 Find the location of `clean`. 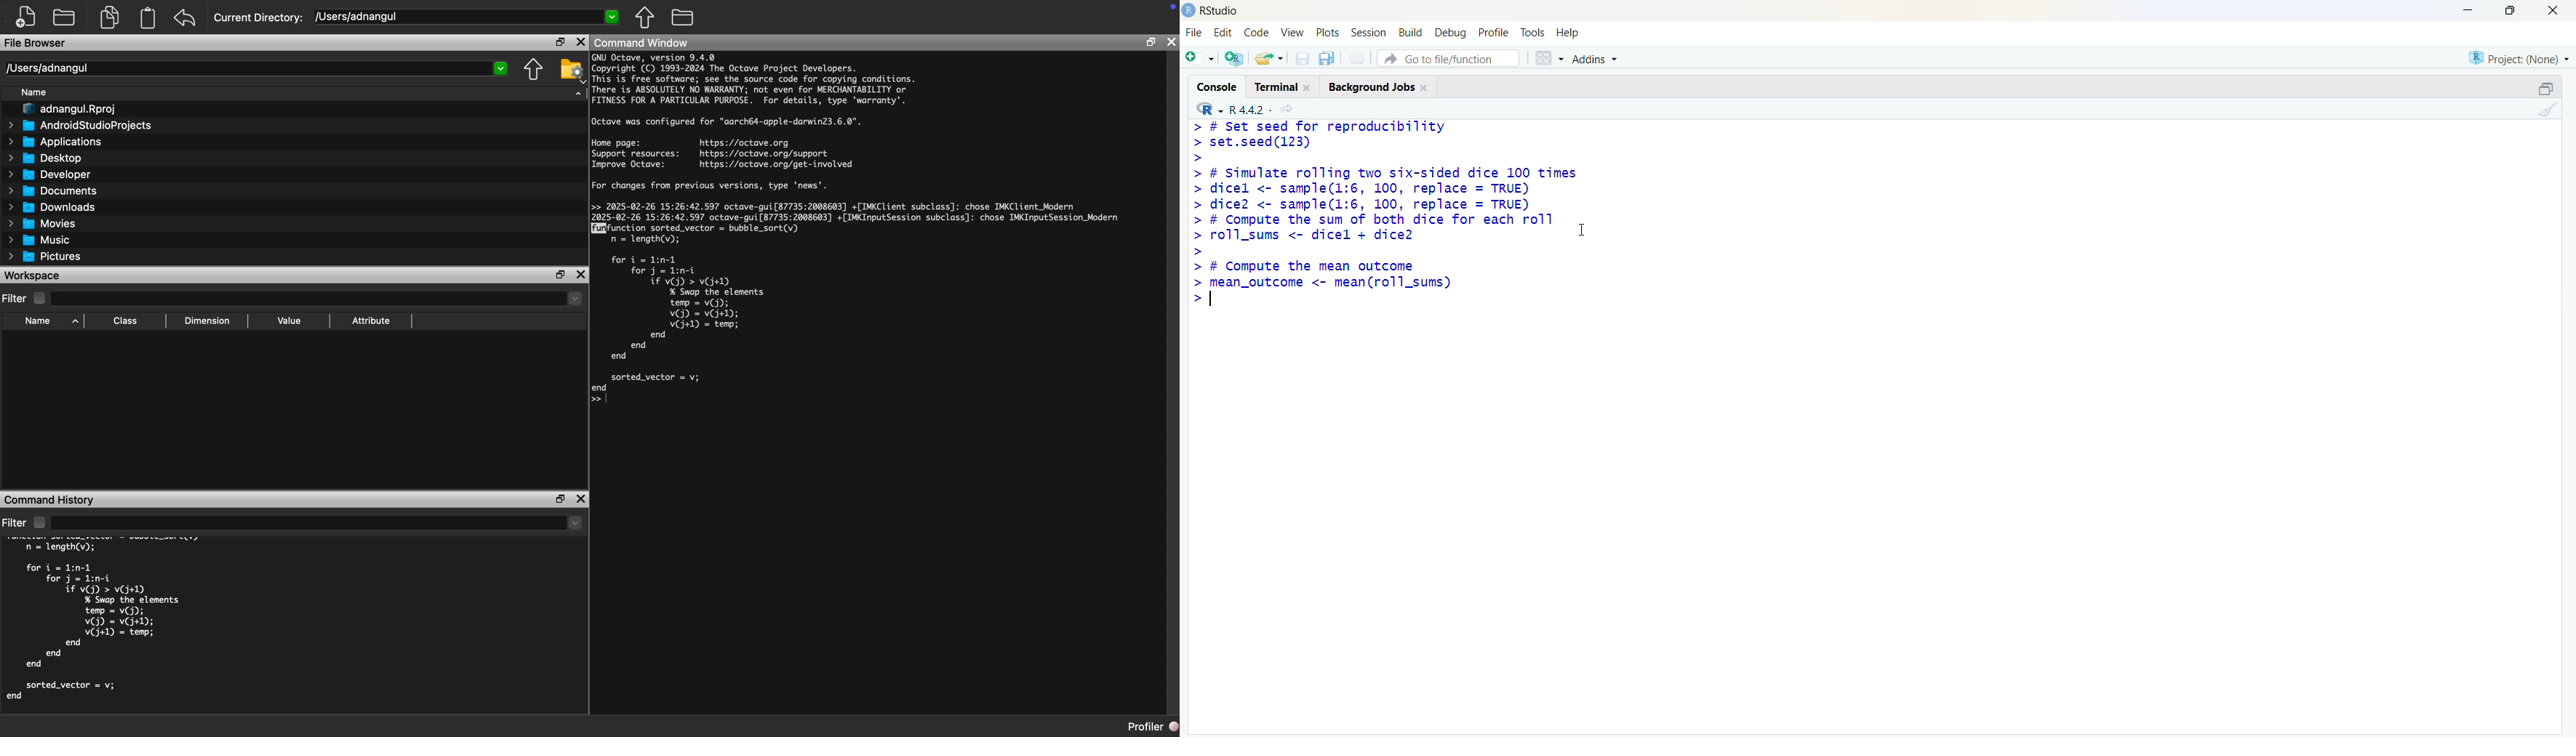

clean is located at coordinates (2548, 108).